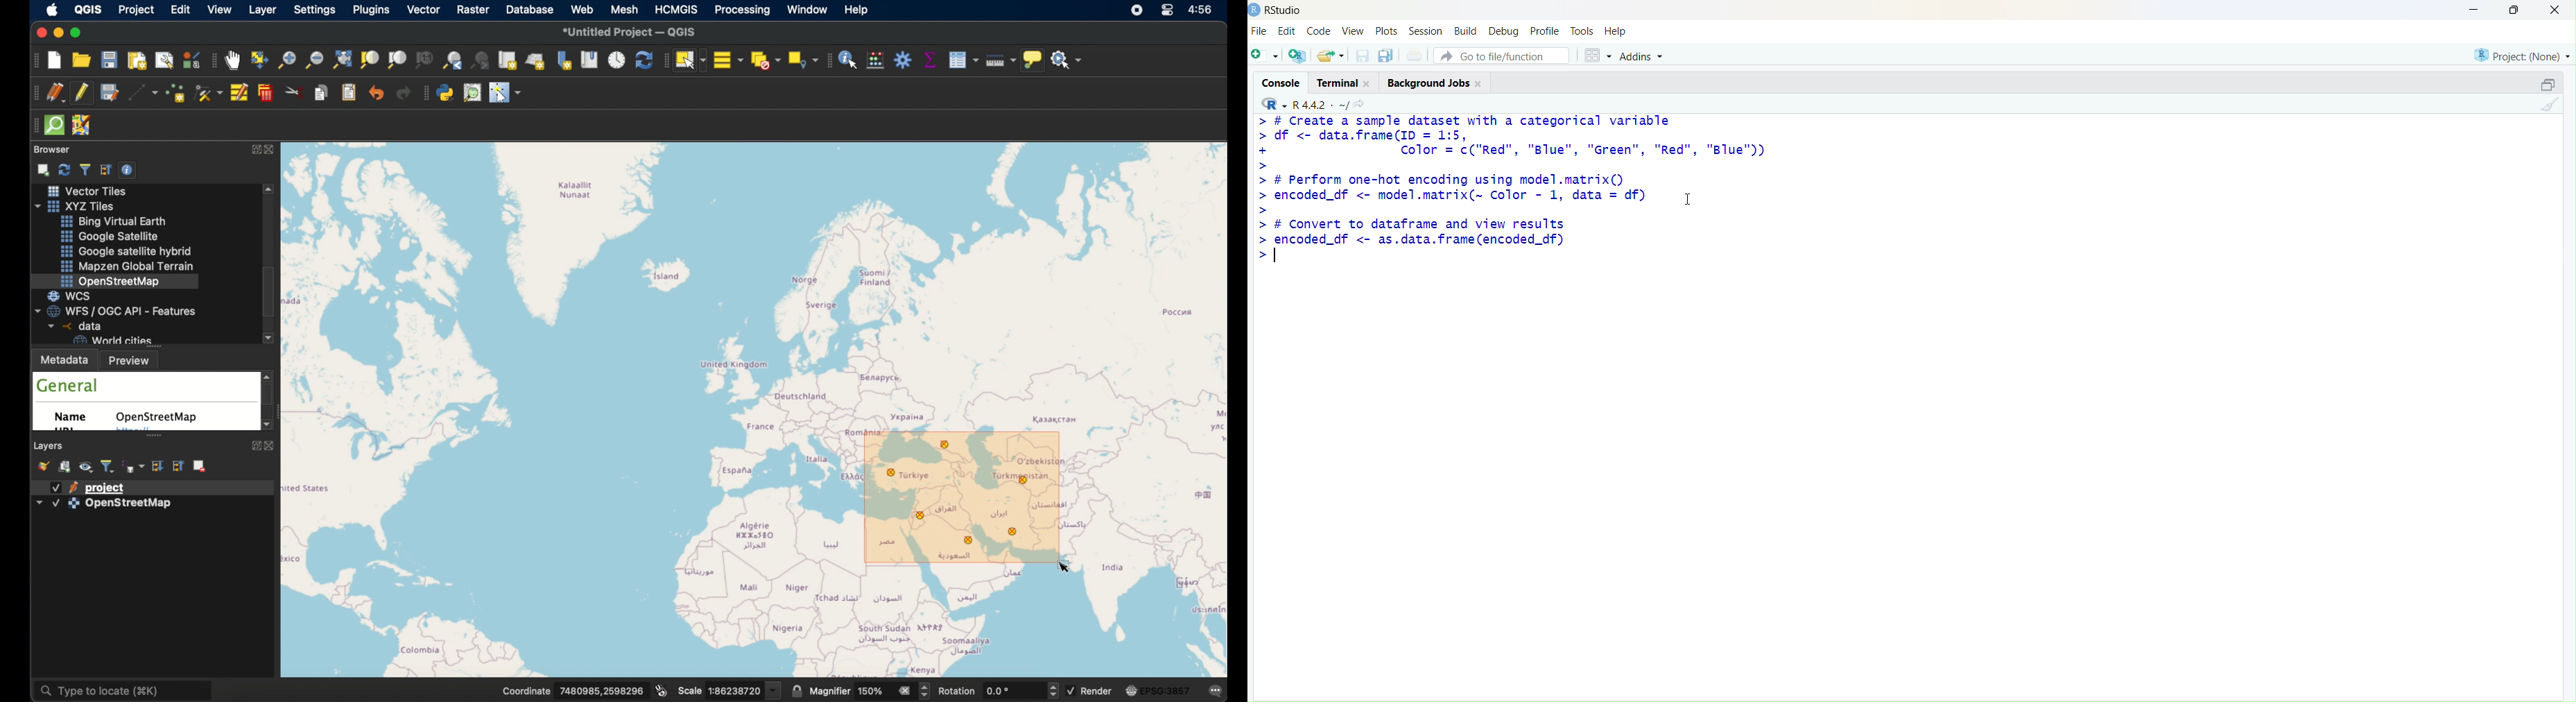 The height and width of the screenshot is (728, 2576). I want to click on wcs, so click(75, 295).